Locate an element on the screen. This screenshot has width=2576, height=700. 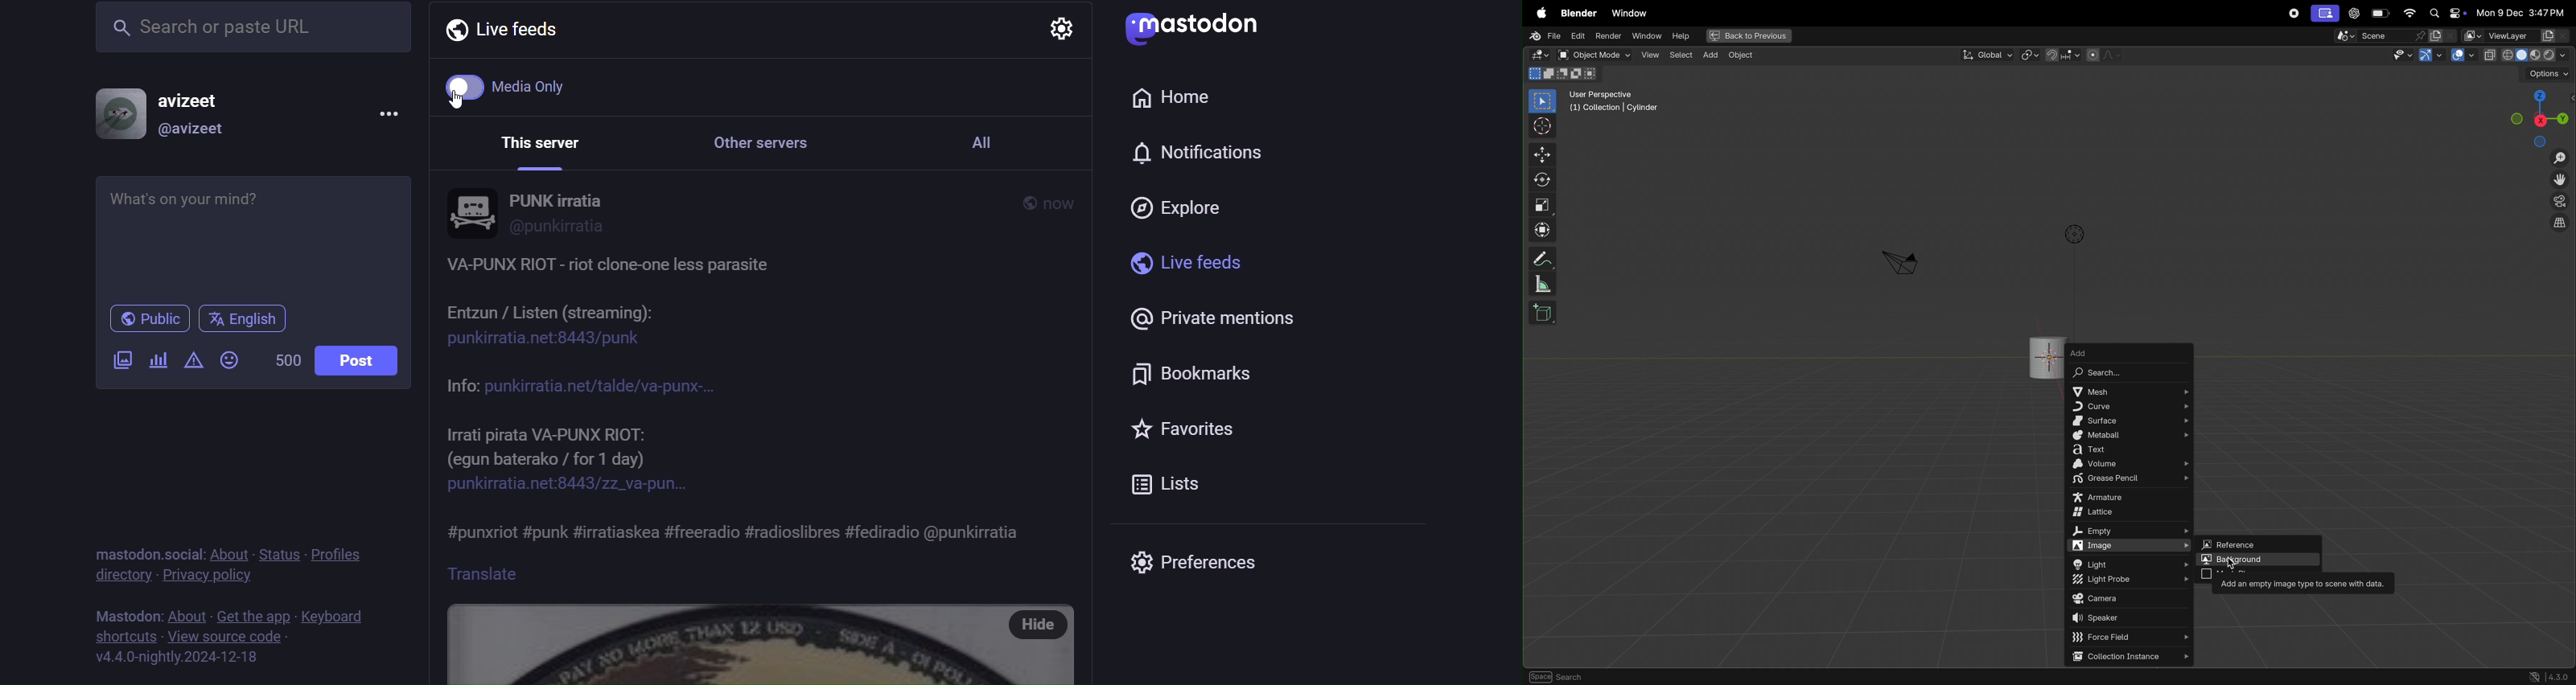
object is located at coordinates (1659, 677).